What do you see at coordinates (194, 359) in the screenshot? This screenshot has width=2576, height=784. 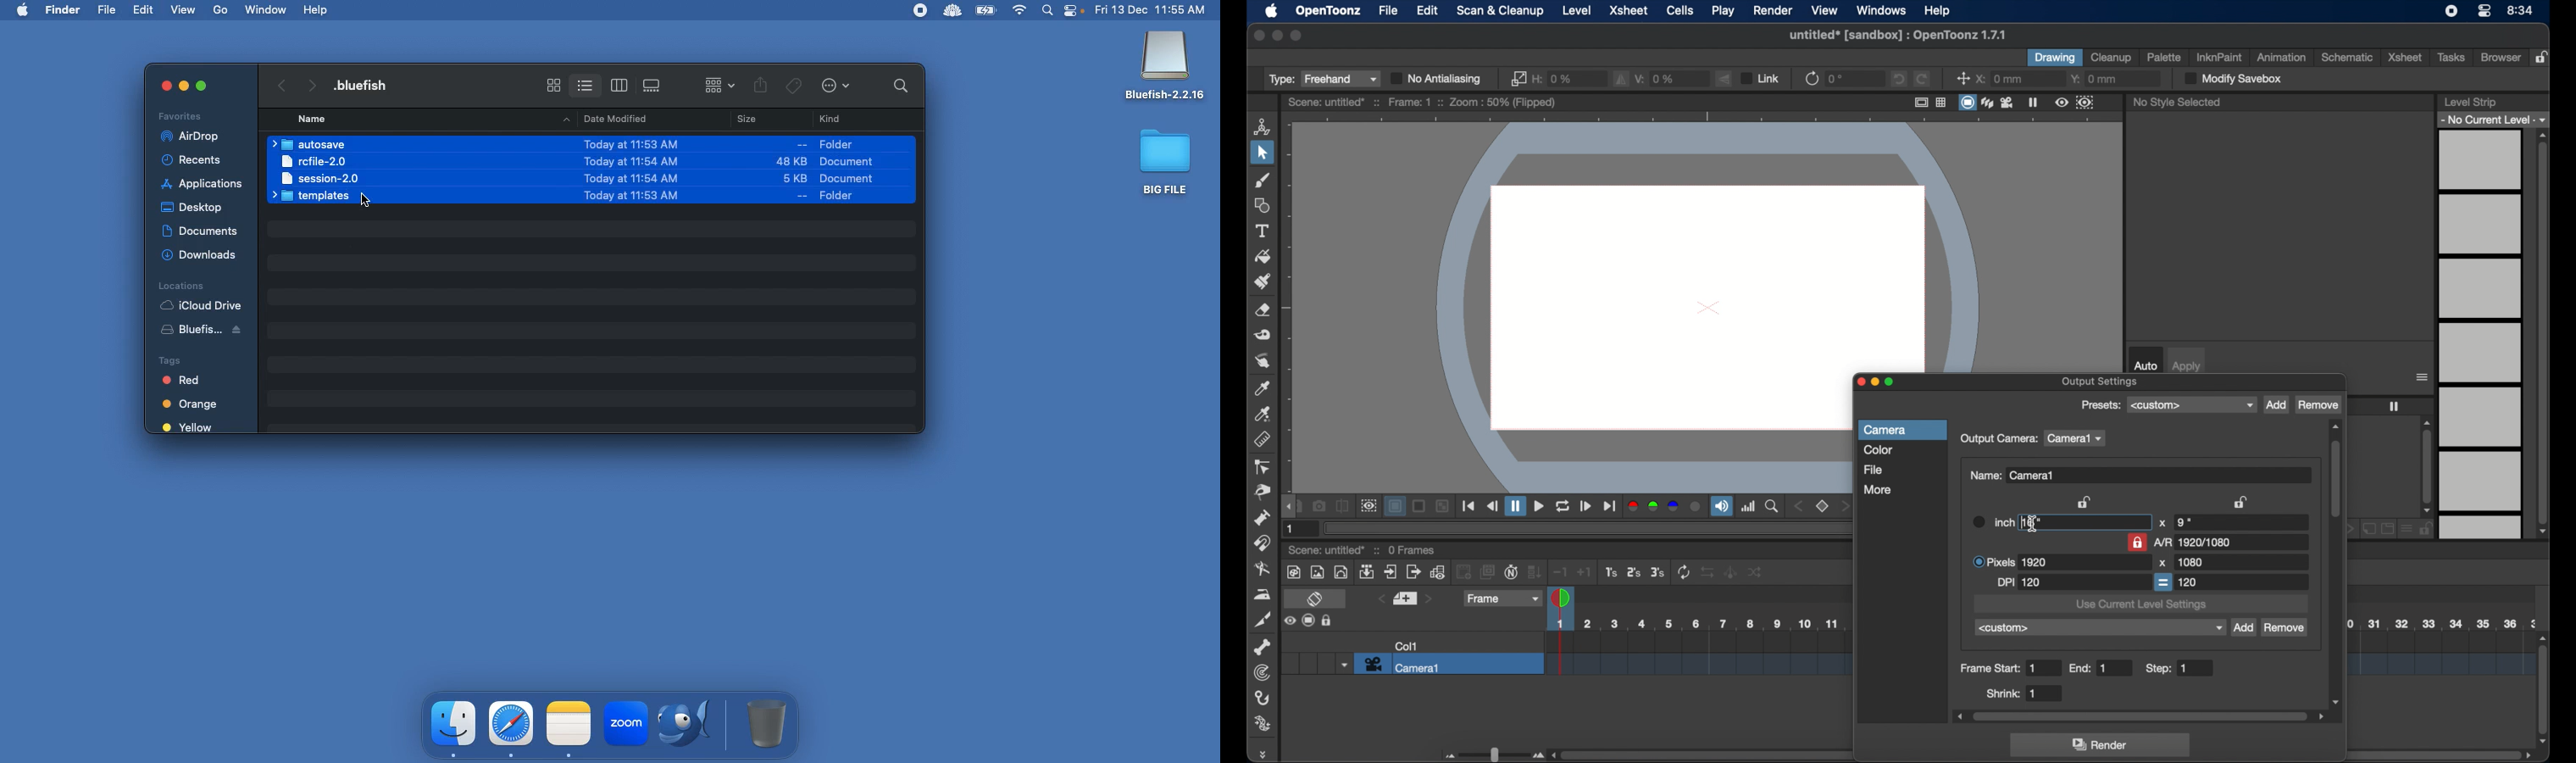 I see `Tags` at bounding box center [194, 359].